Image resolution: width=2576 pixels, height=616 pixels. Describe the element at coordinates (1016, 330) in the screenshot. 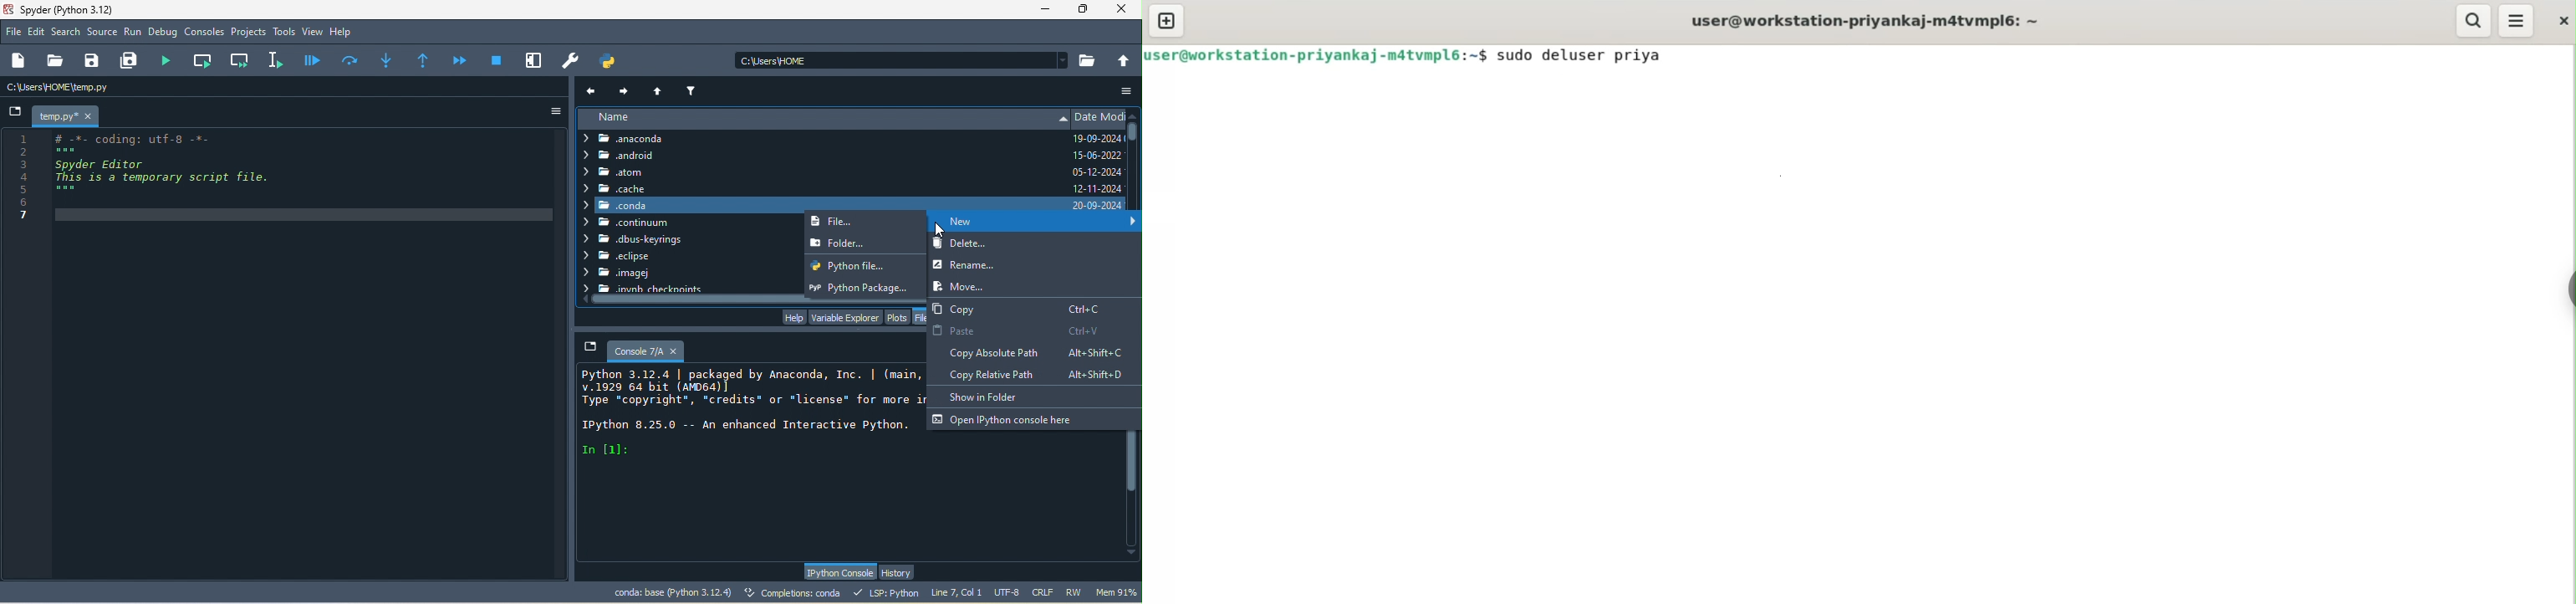

I see `paste` at that location.